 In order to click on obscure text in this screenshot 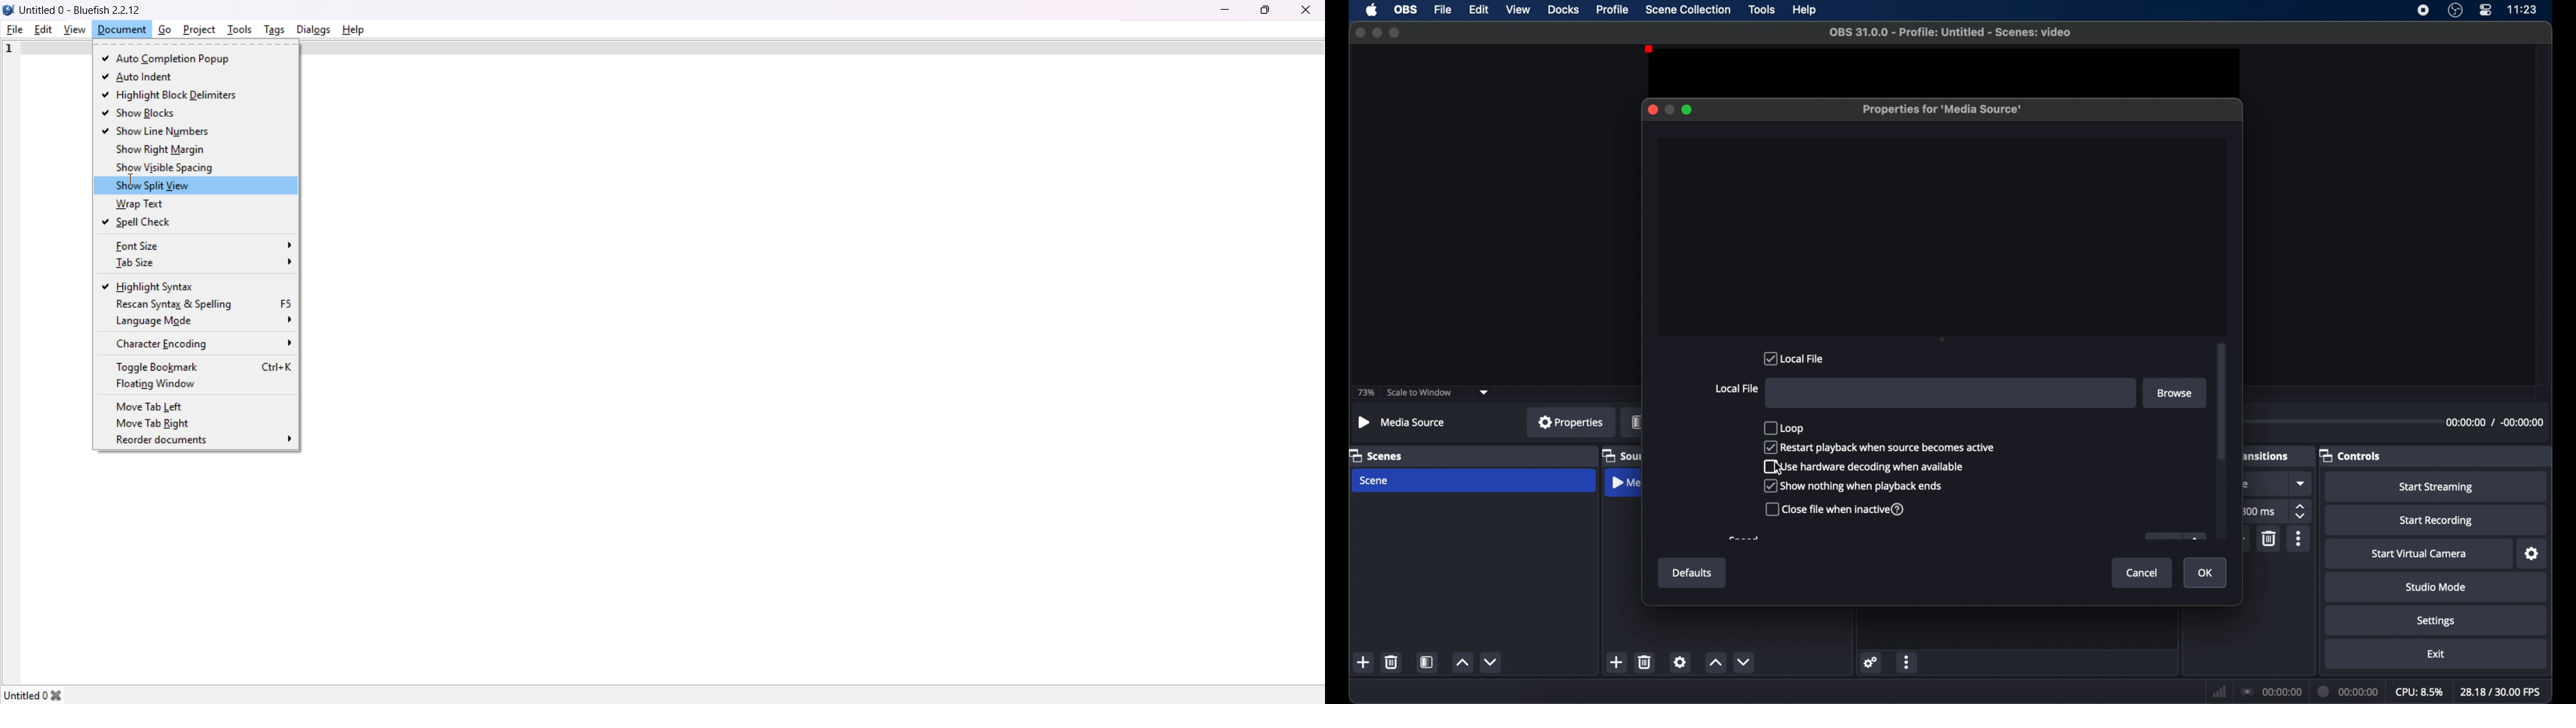, I will do `click(2241, 484)`.